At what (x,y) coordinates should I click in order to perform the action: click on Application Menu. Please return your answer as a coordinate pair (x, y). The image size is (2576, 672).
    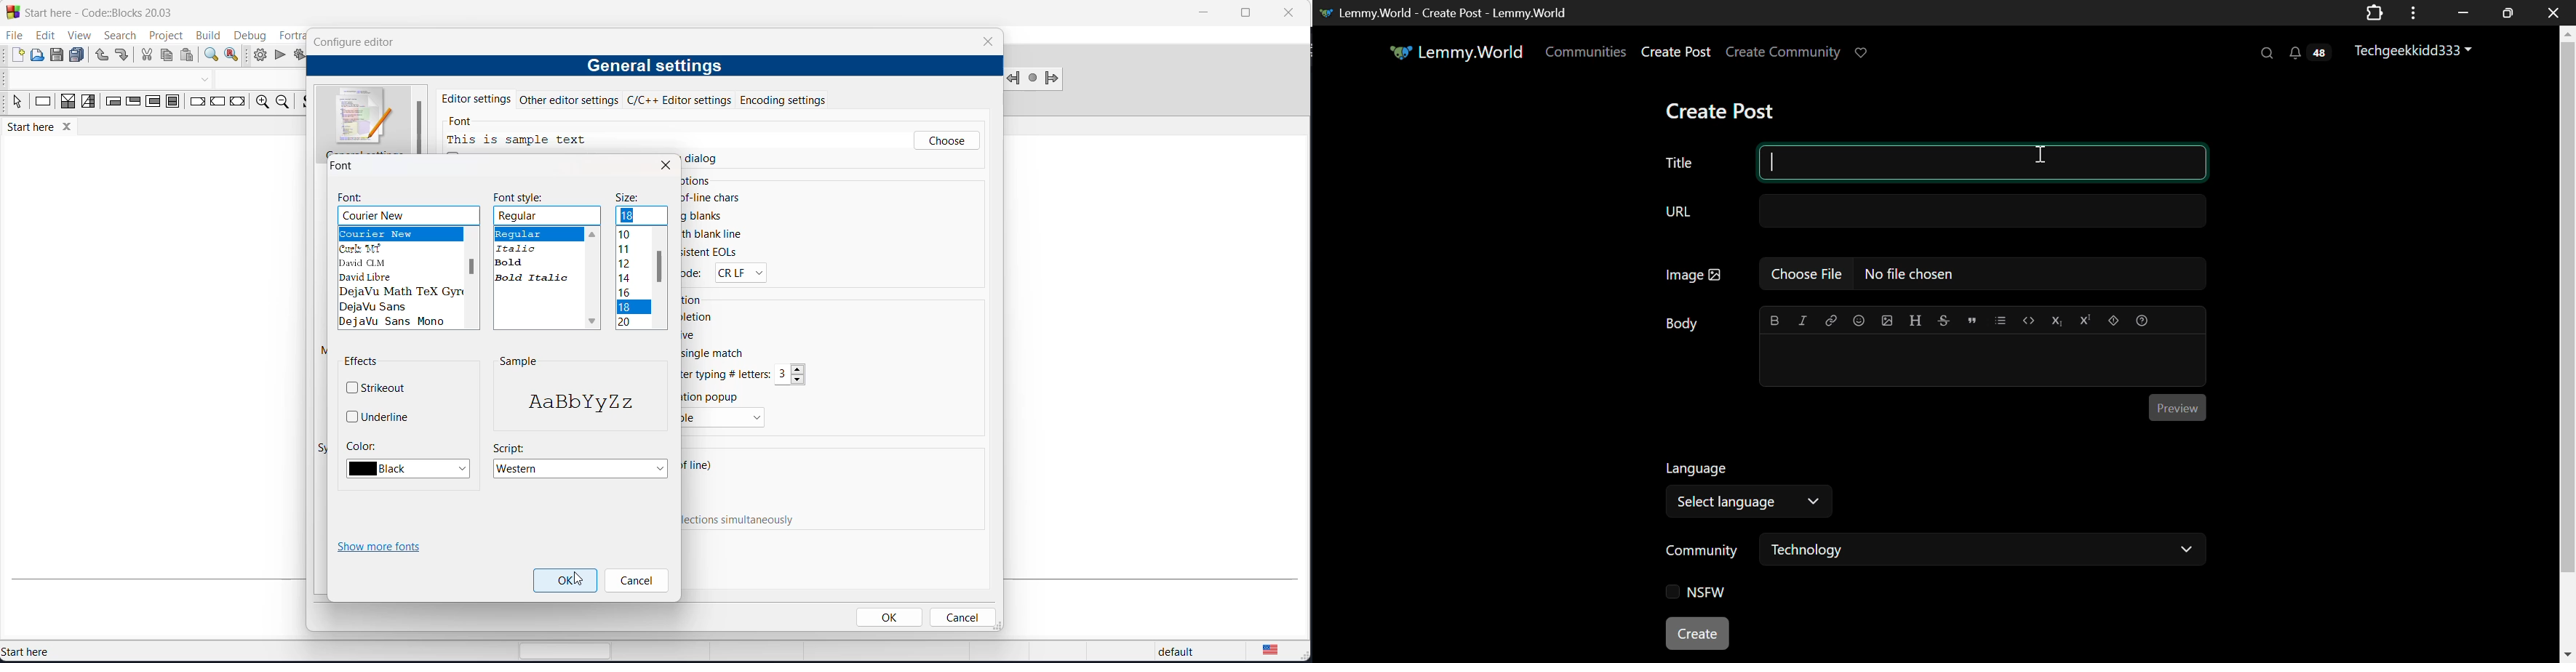
    Looking at the image, I should click on (2415, 12).